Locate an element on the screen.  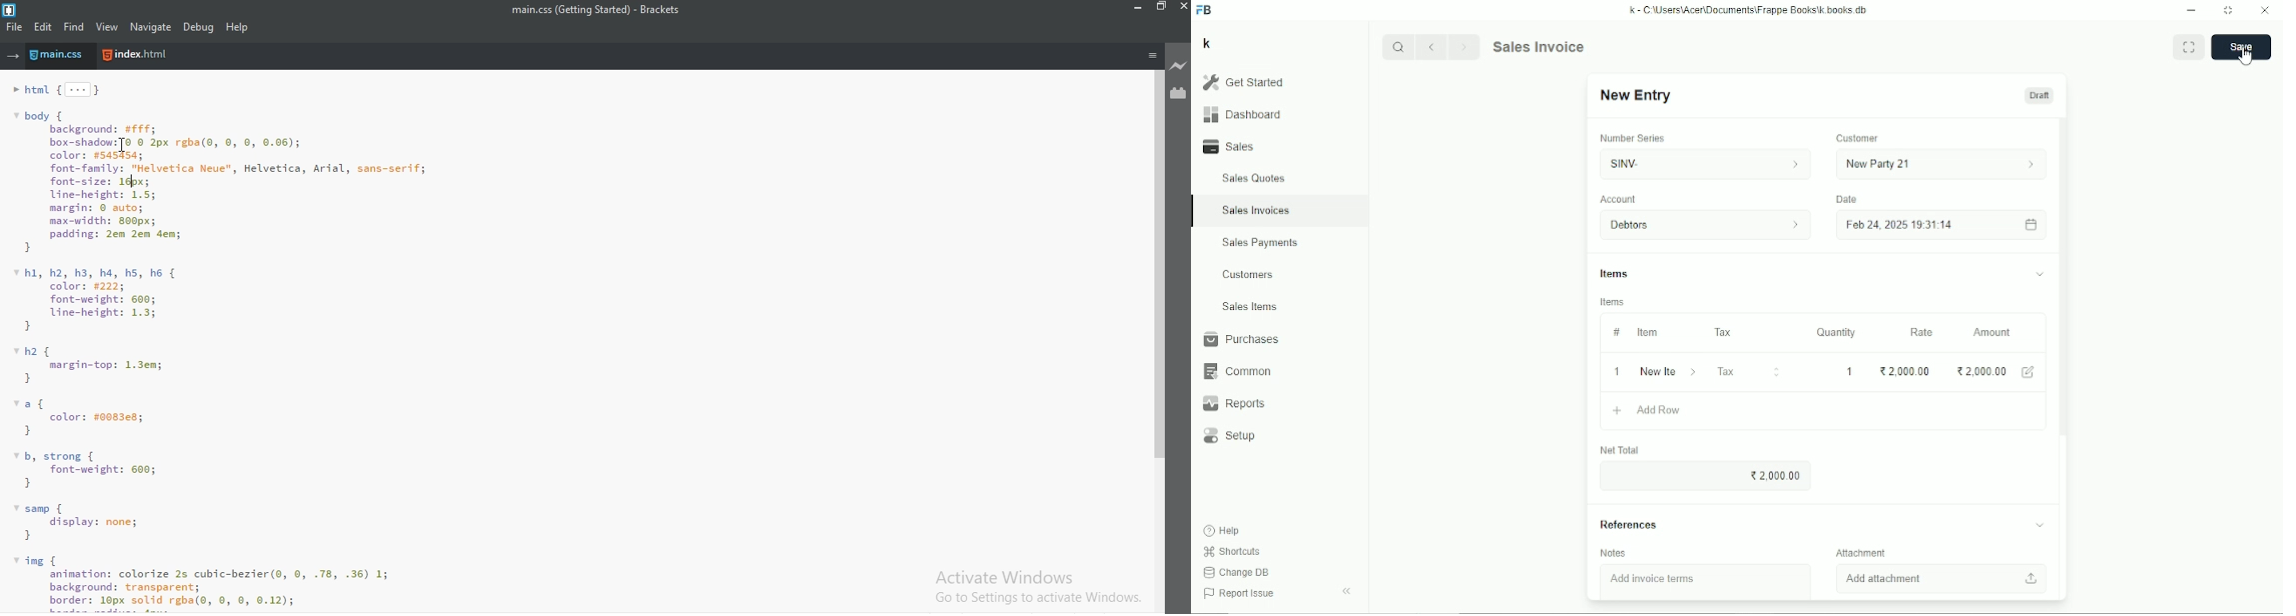
Toggle between form and full width is located at coordinates (2229, 11).